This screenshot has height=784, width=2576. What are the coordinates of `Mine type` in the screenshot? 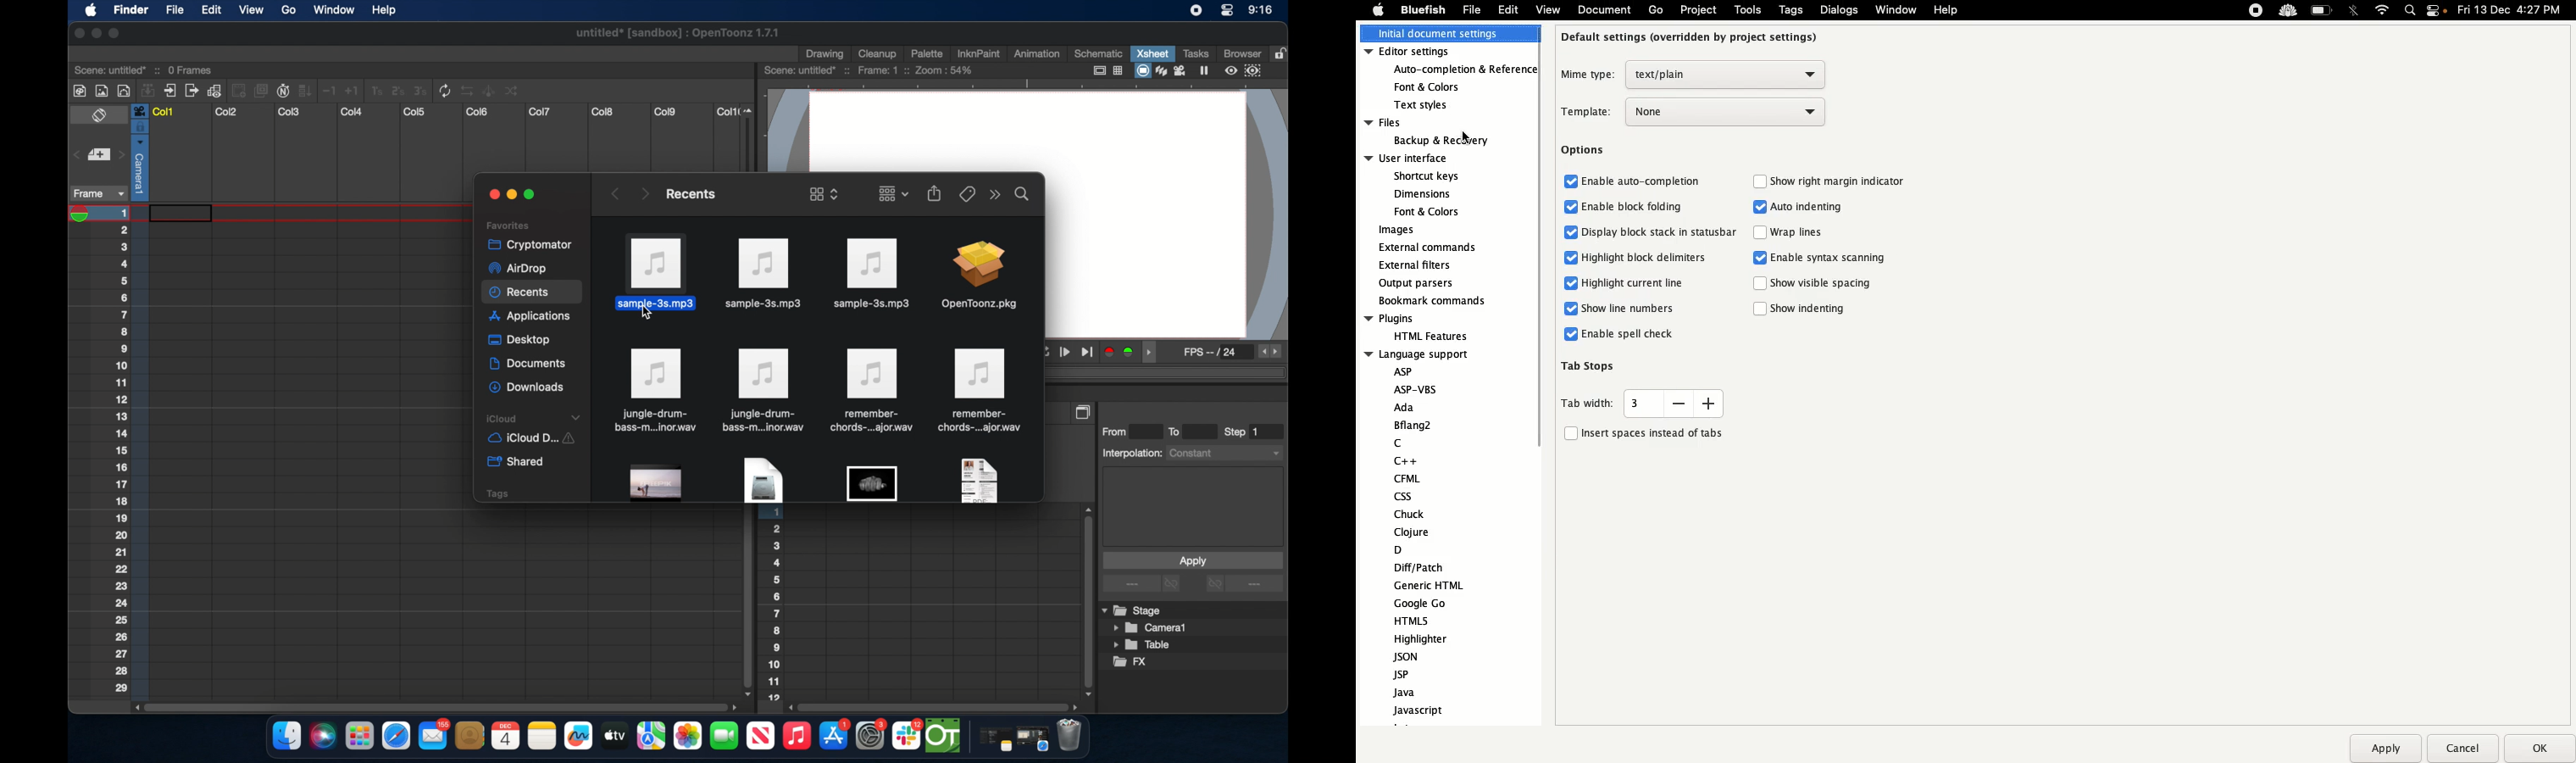 It's located at (1692, 75).